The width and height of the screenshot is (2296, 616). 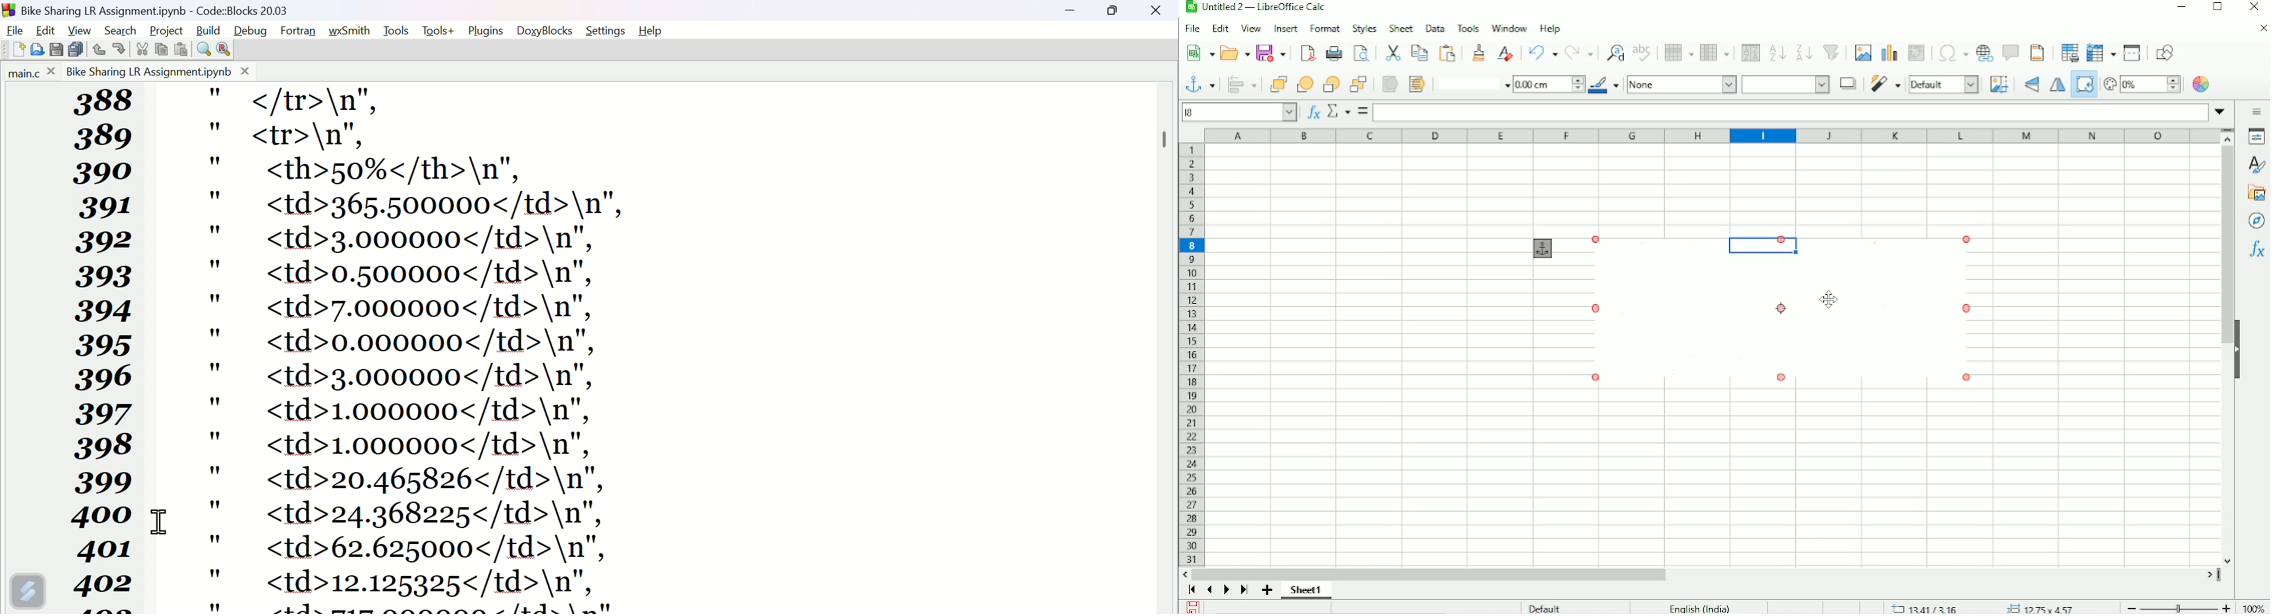 I want to click on help, so click(x=656, y=29).